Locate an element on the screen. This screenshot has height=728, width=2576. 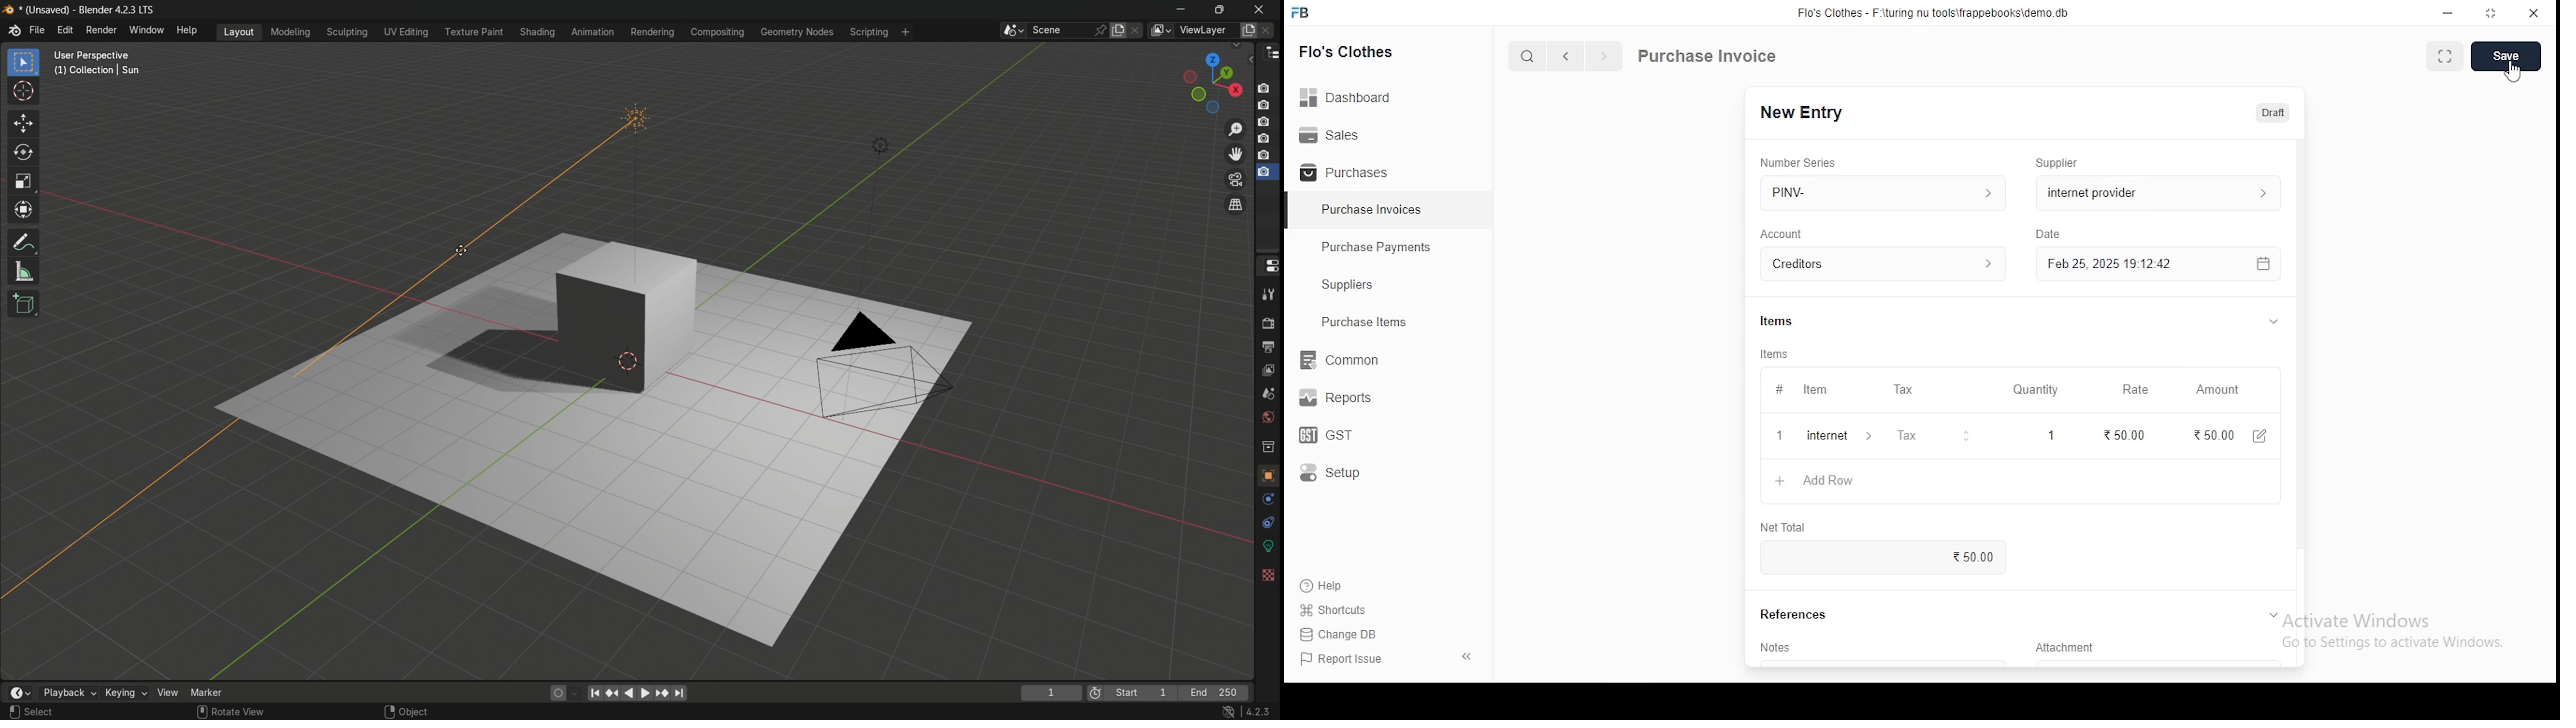
Items is located at coordinates (1777, 319).